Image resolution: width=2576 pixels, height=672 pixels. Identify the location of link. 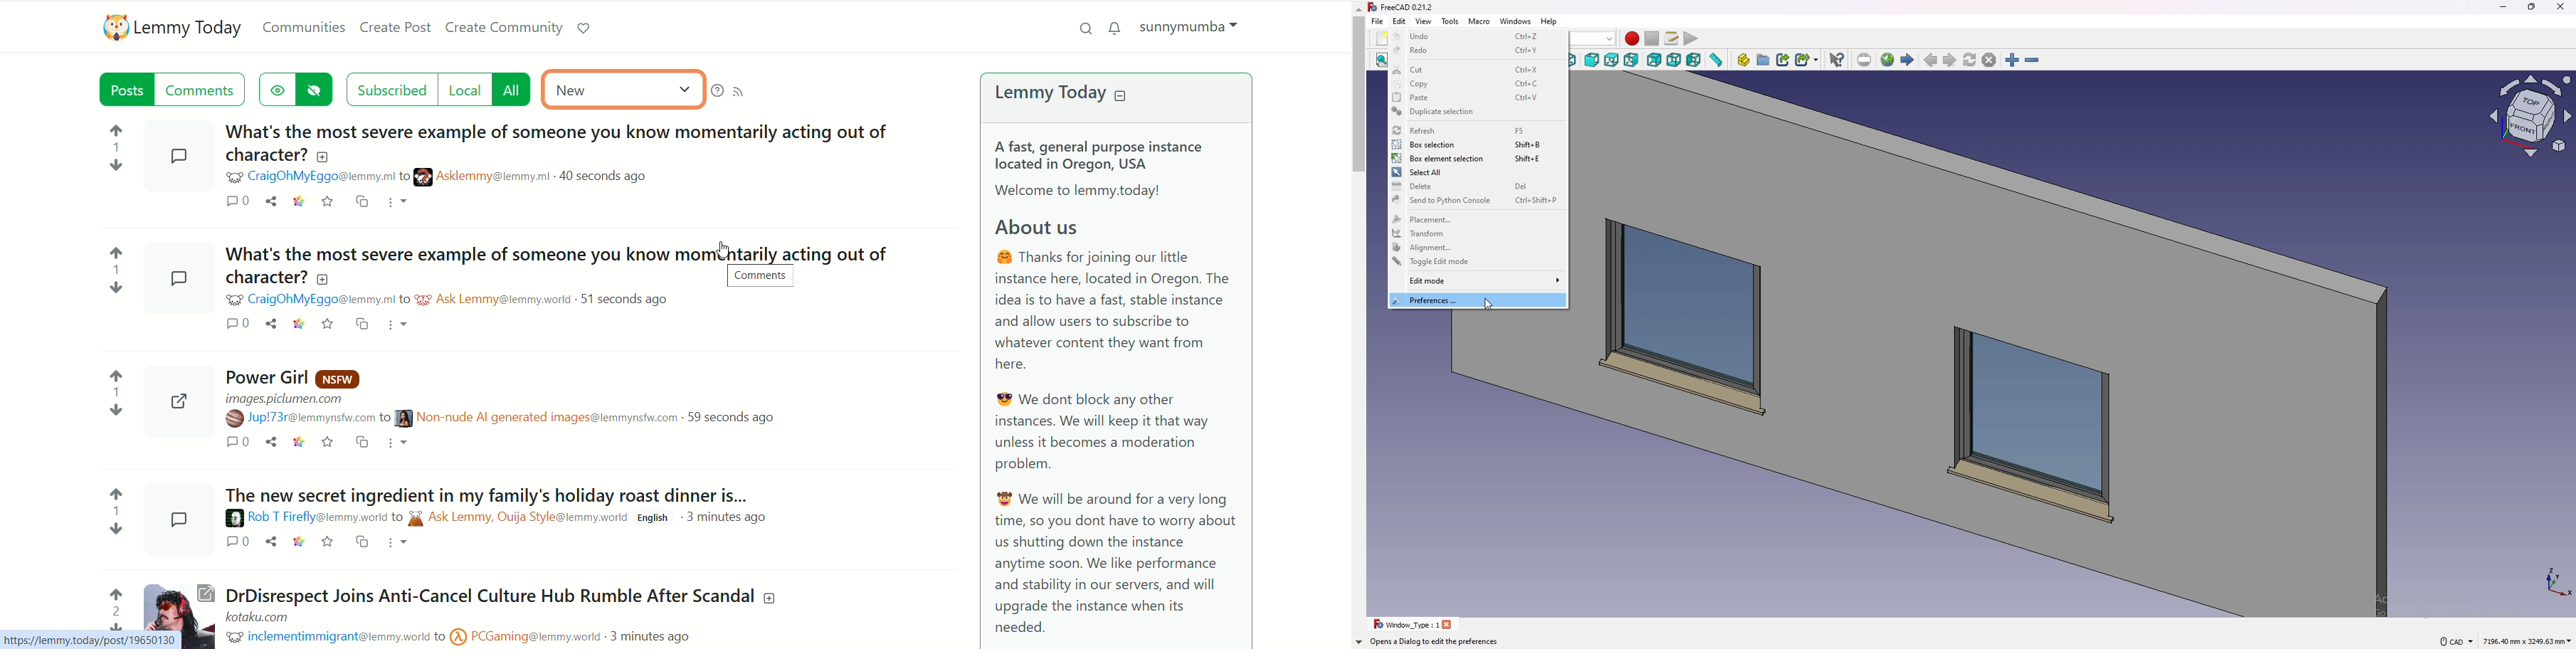
(298, 324).